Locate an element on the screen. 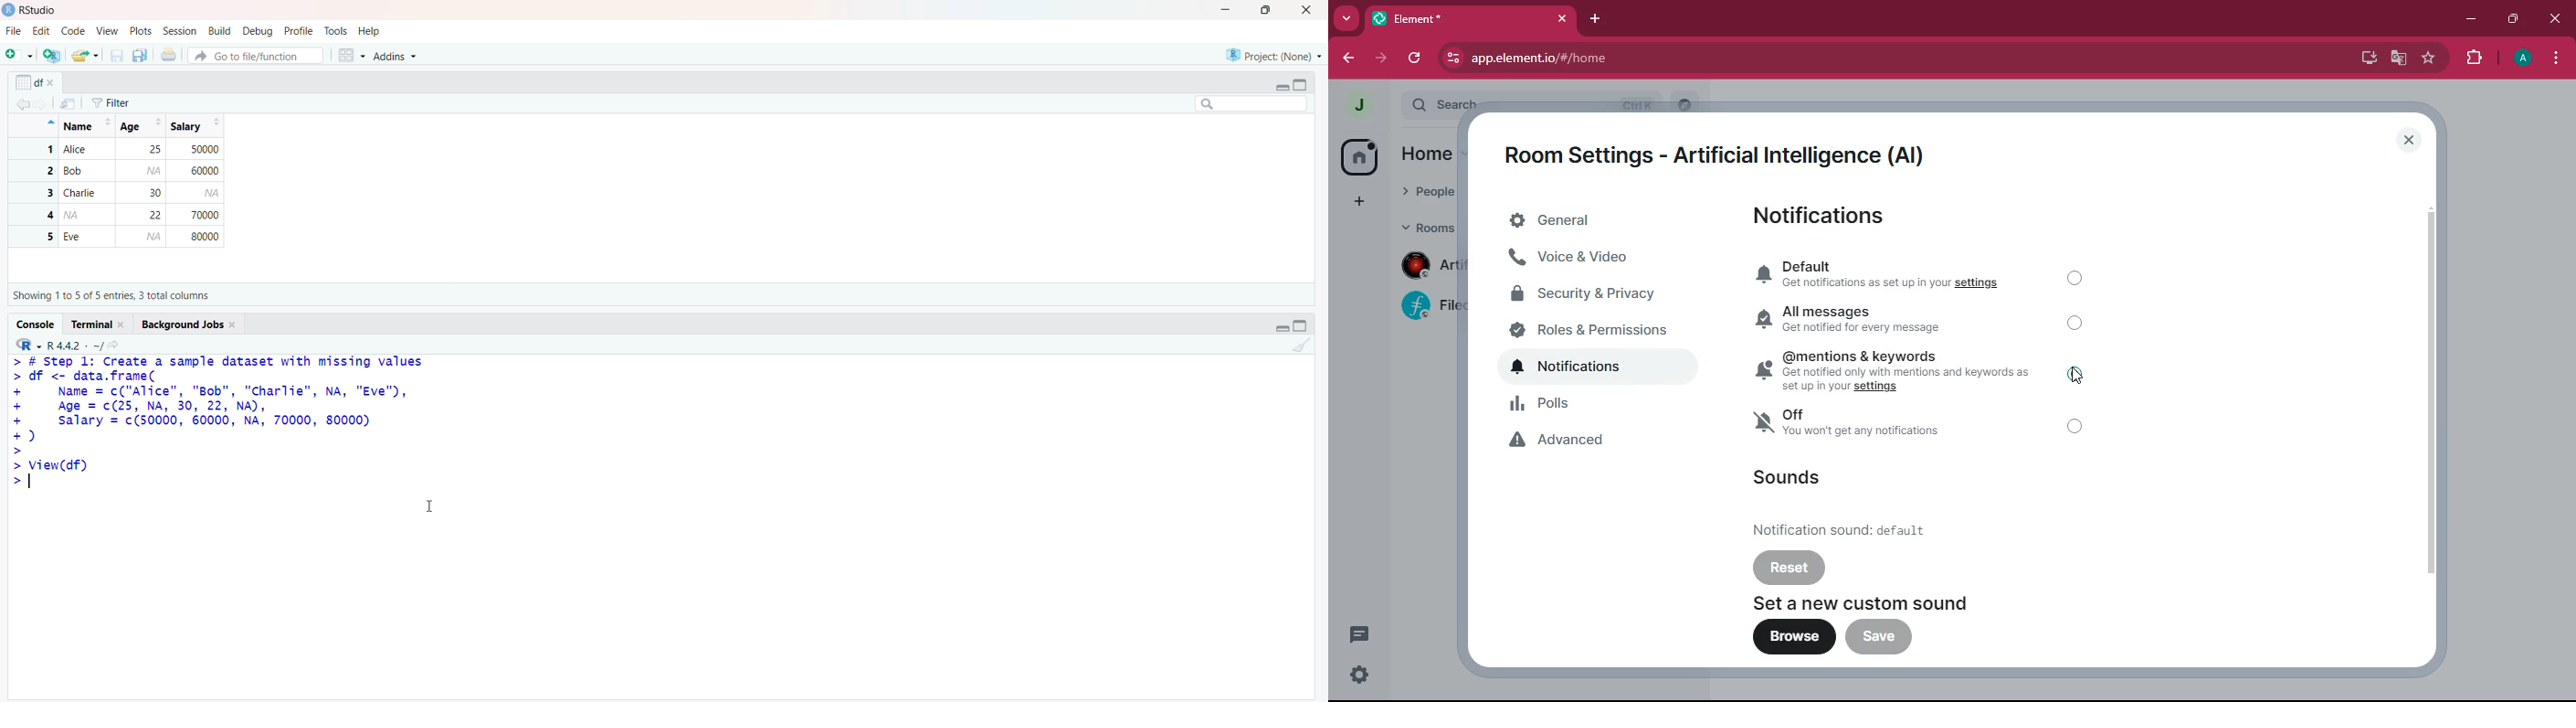 The image size is (2576, 728). Open an existing file (Ctrl + O) is located at coordinates (83, 55).